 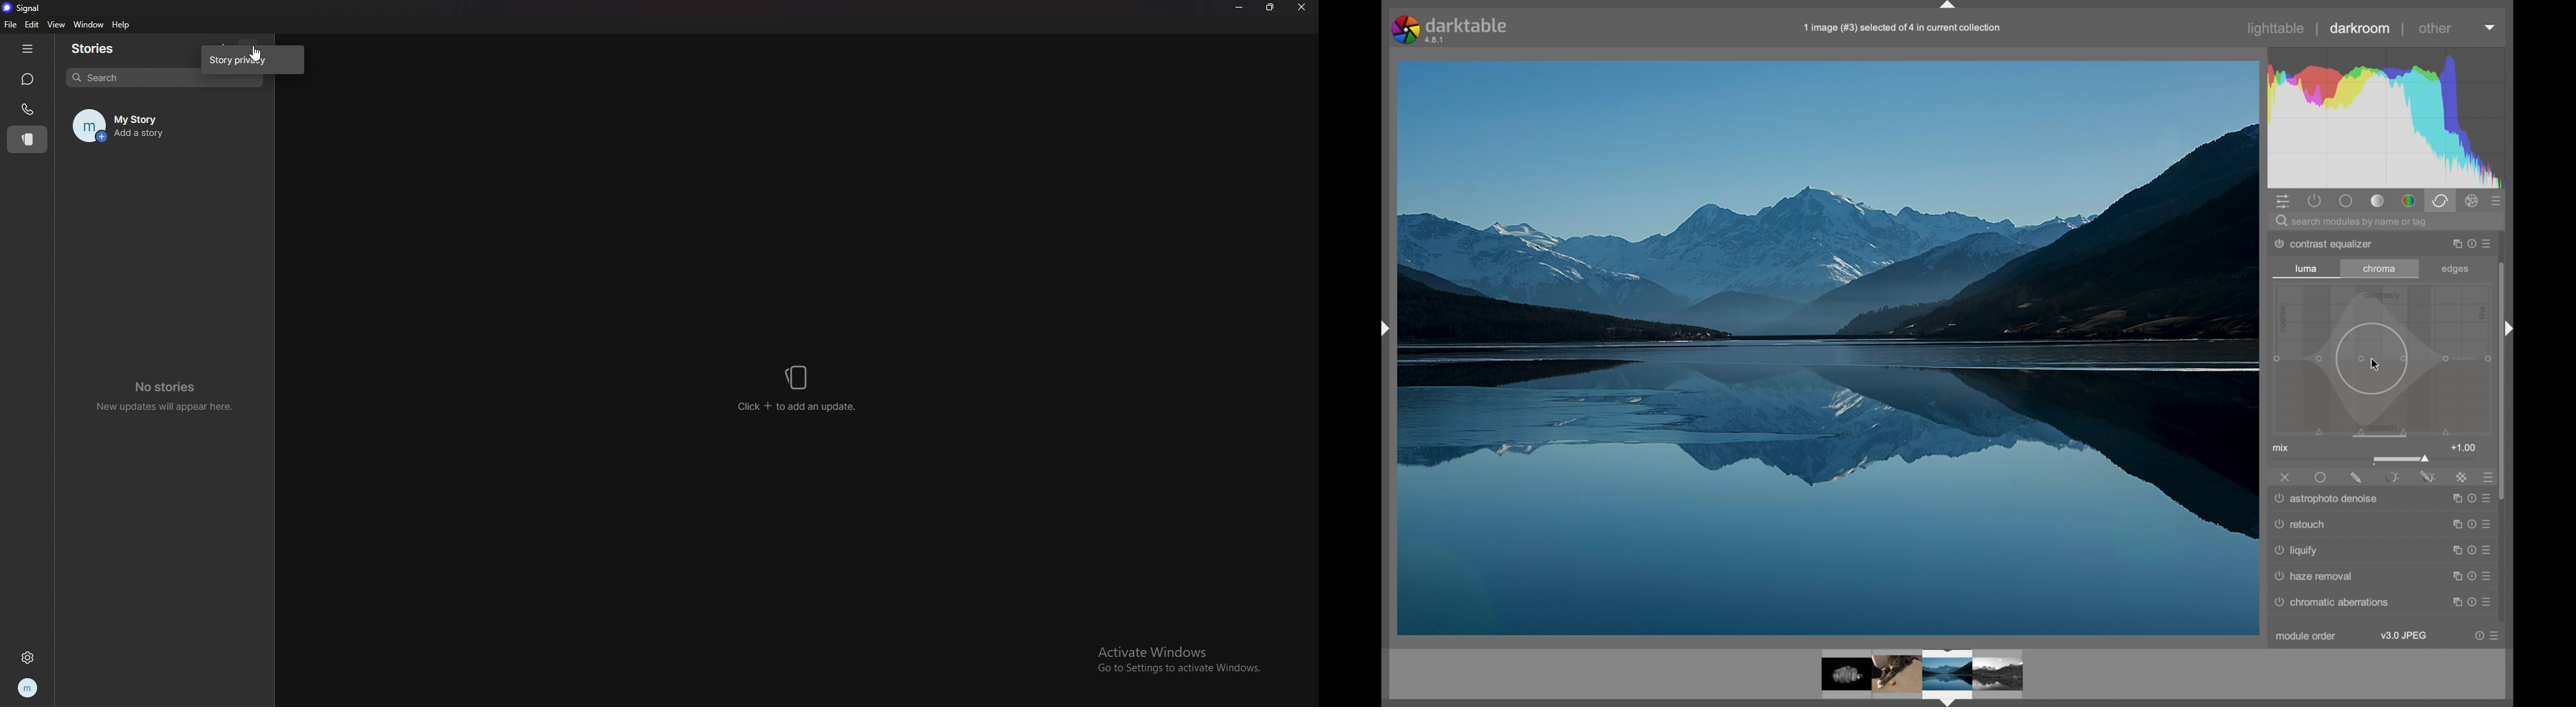 I want to click on luma, so click(x=2306, y=269).